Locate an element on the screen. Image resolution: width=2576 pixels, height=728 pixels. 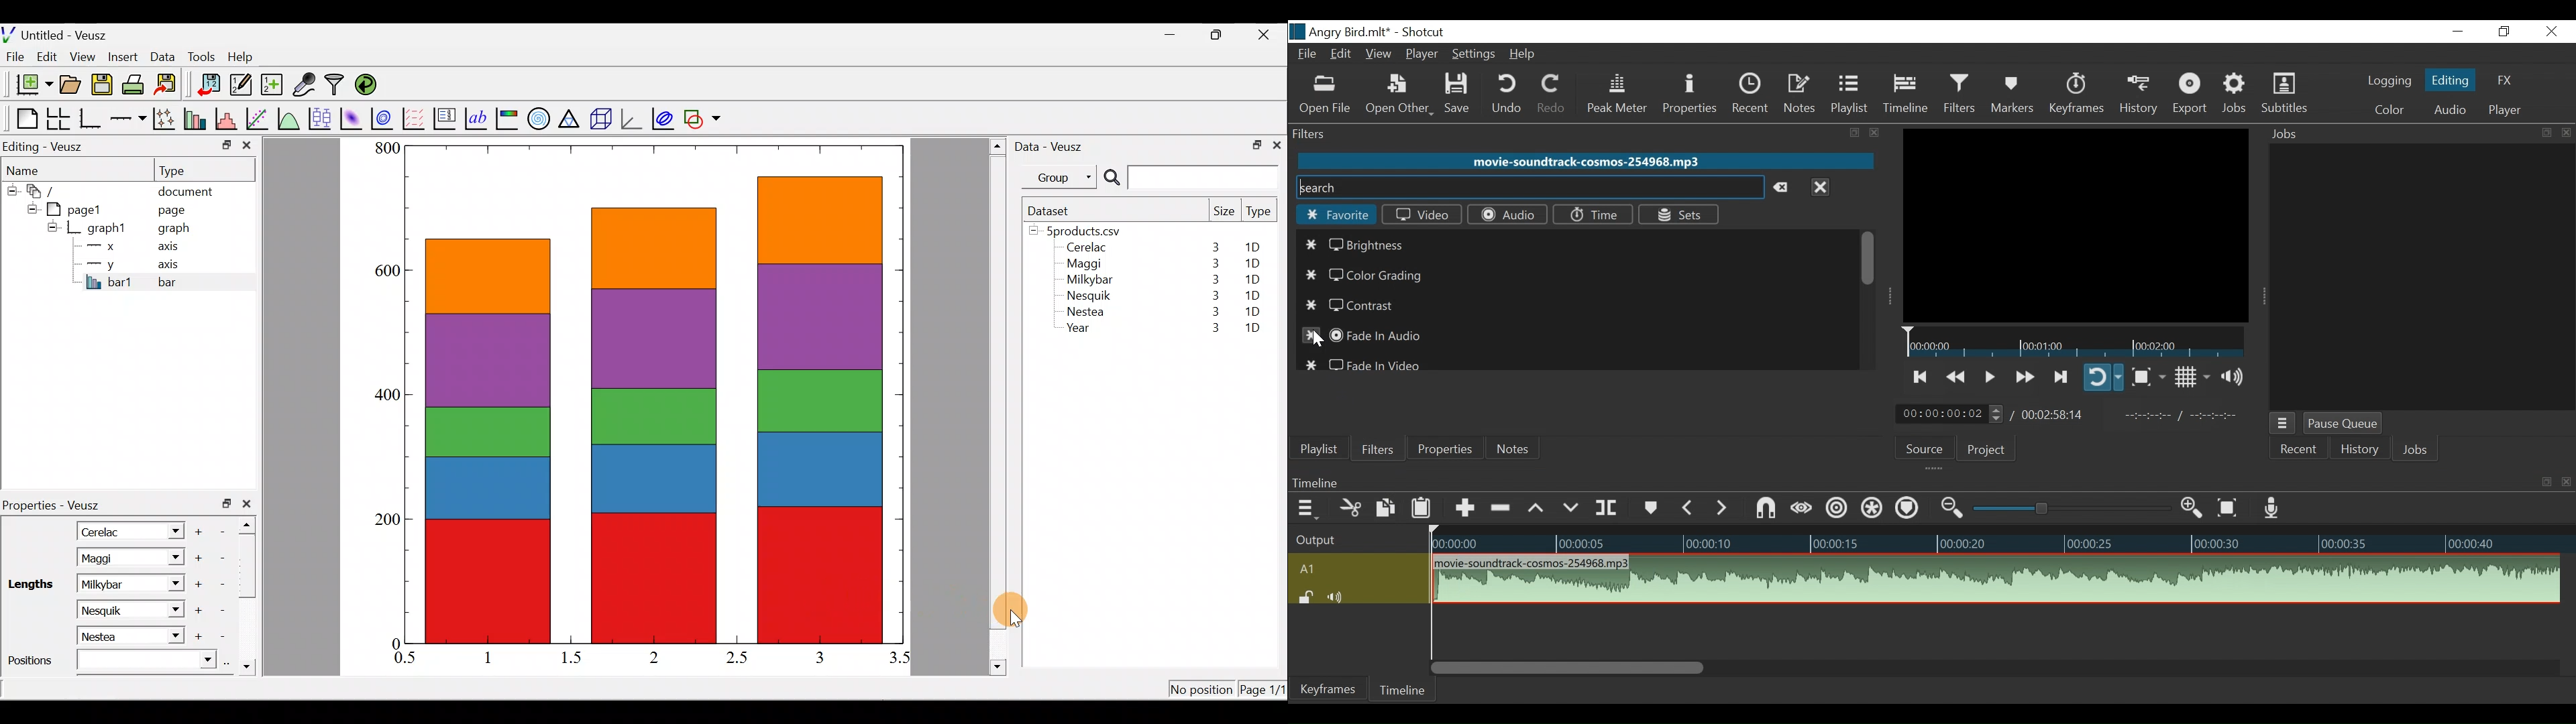
Filters is located at coordinates (1960, 94).